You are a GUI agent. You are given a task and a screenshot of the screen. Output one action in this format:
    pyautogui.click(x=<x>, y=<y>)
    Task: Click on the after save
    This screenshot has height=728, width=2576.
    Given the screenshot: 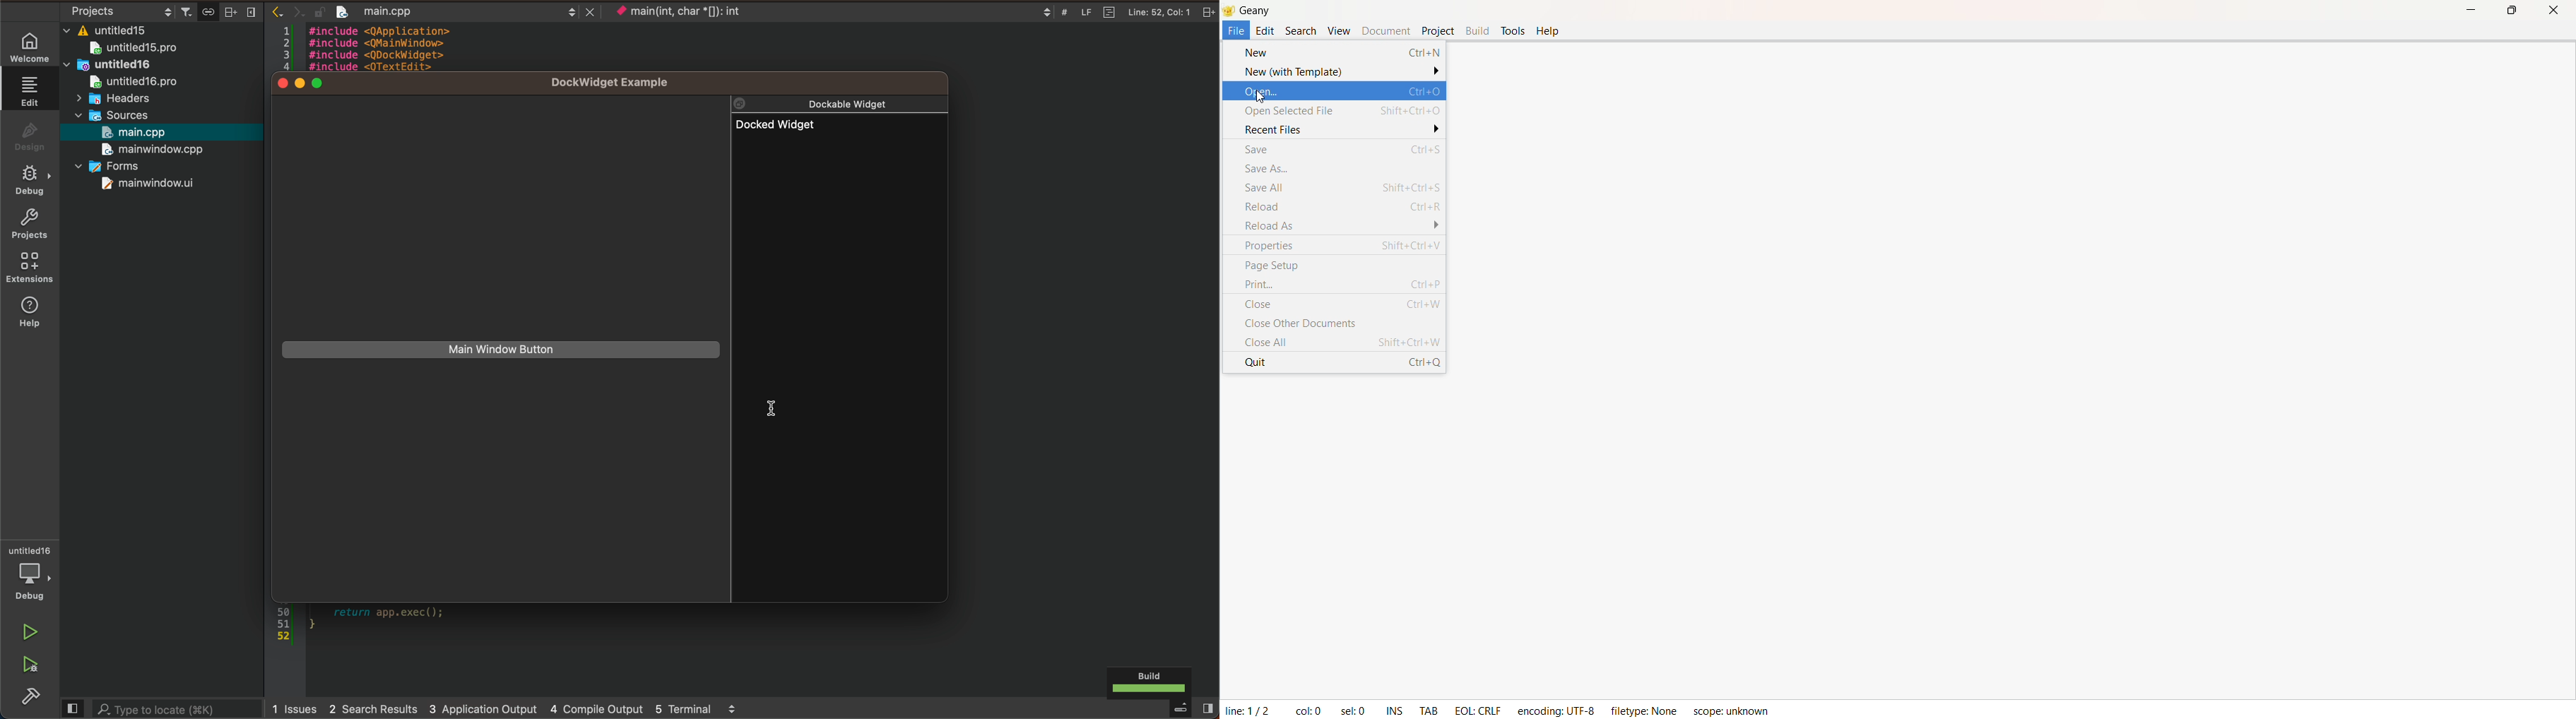 What is the action you would take?
    pyautogui.click(x=468, y=14)
    